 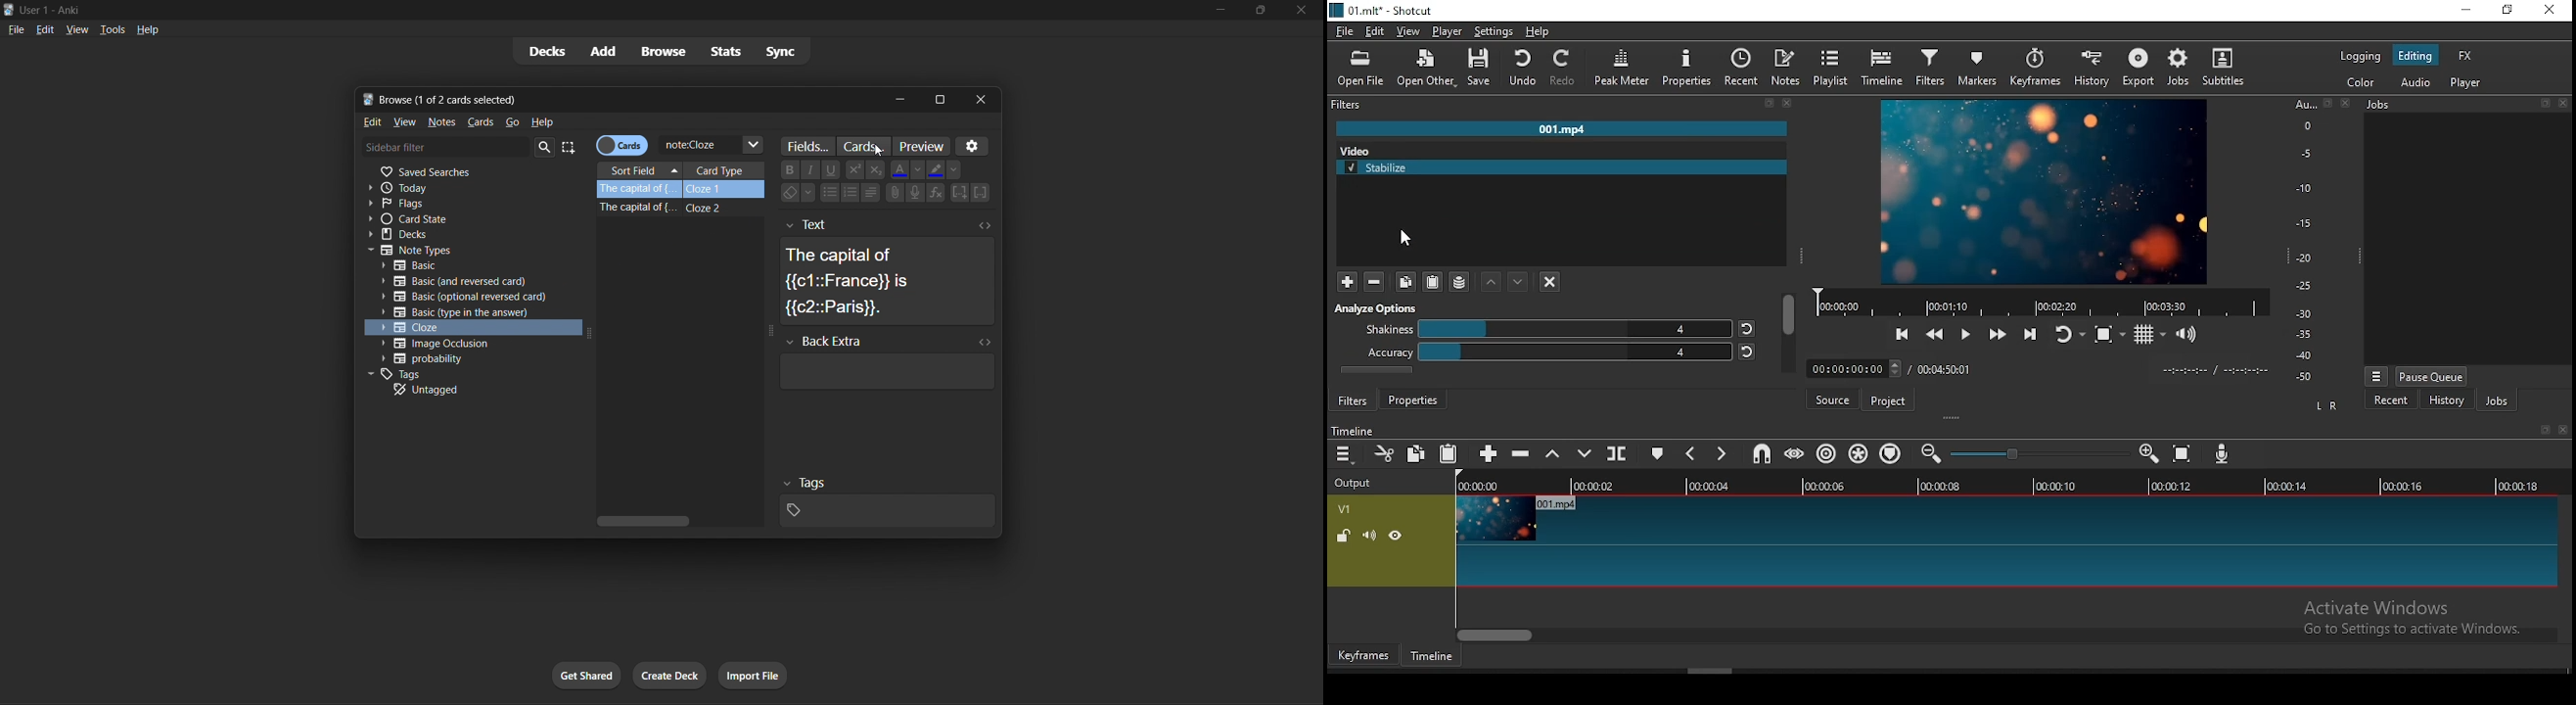 What do you see at coordinates (516, 123) in the screenshot?
I see `go` at bounding box center [516, 123].